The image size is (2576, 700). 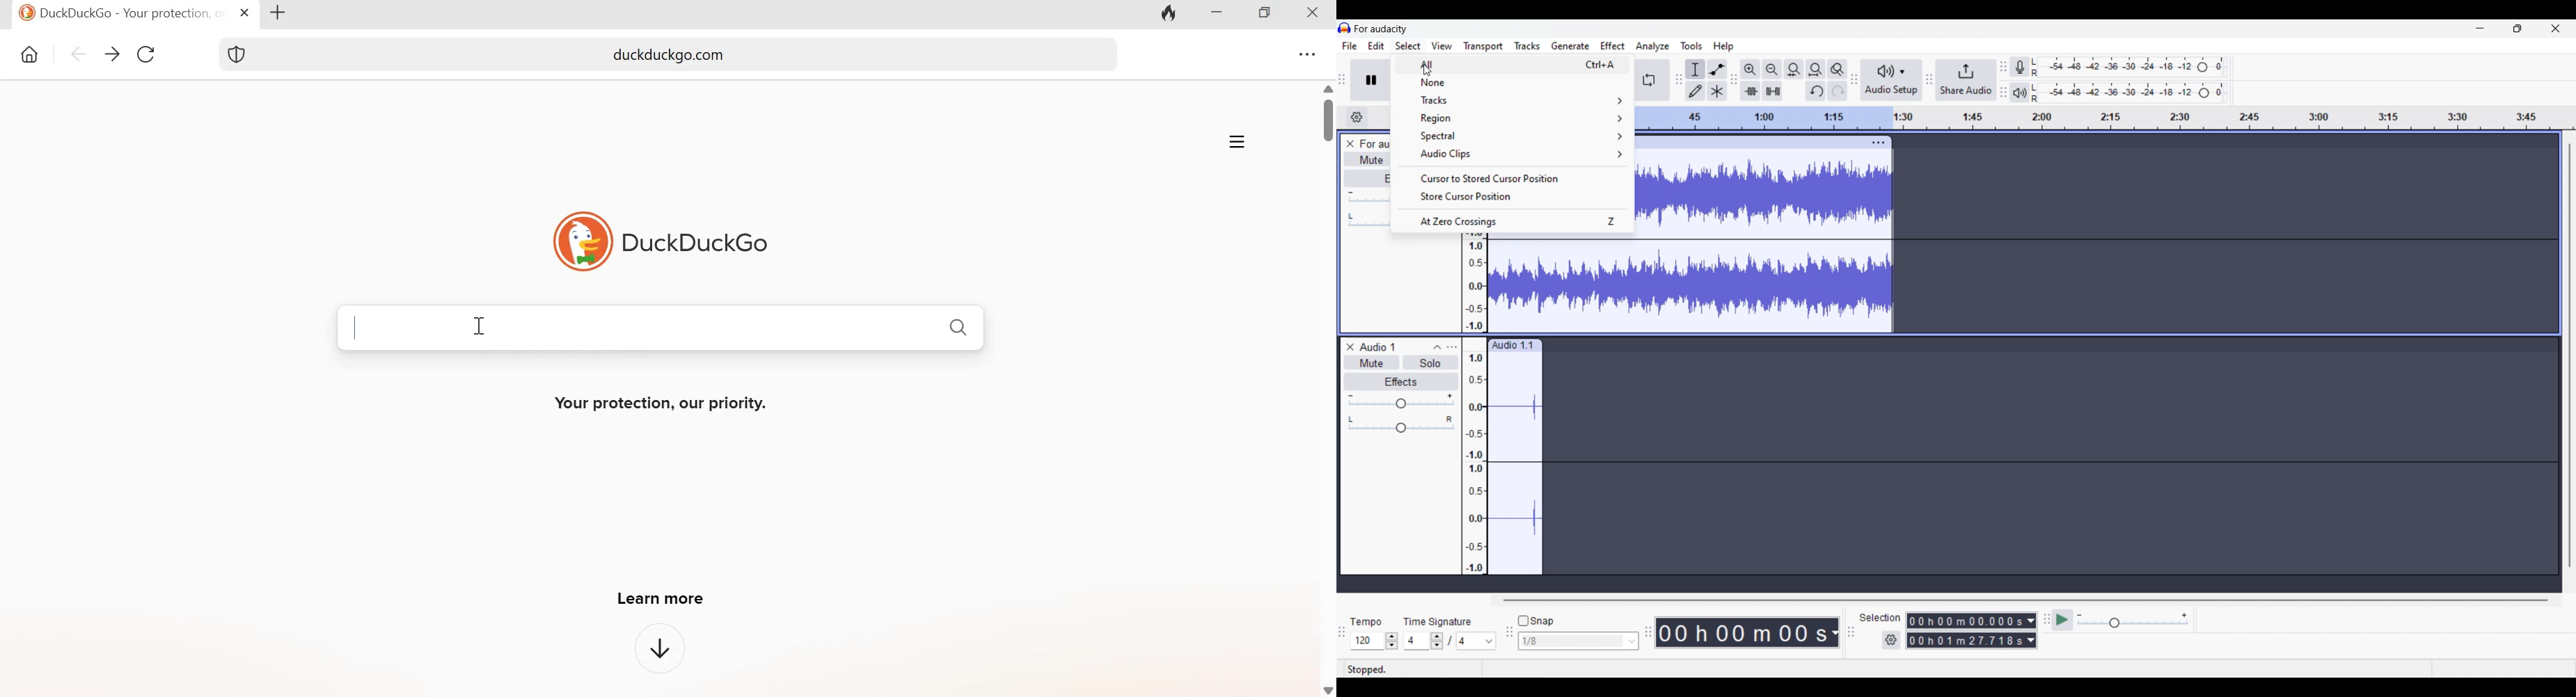 I want to click on Selection duration, so click(x=1965, y=631).